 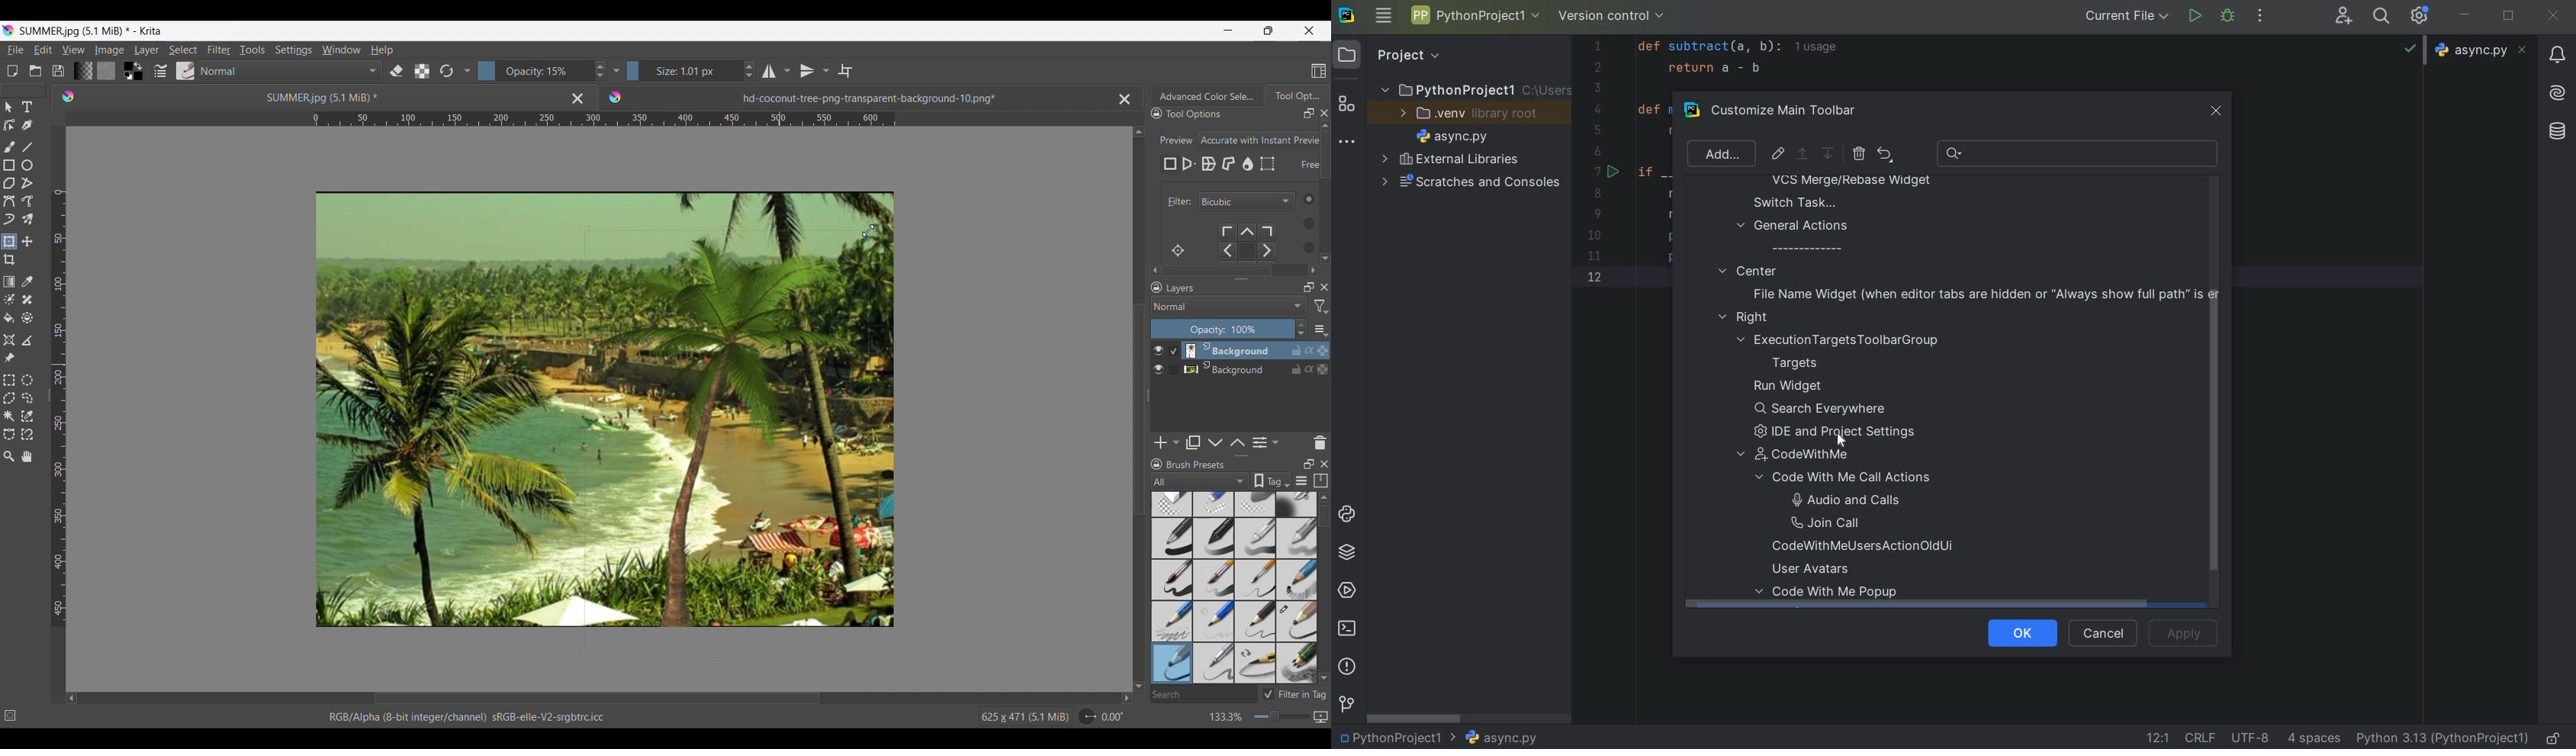 I want to click on updates, so click(x=2557, y=53).